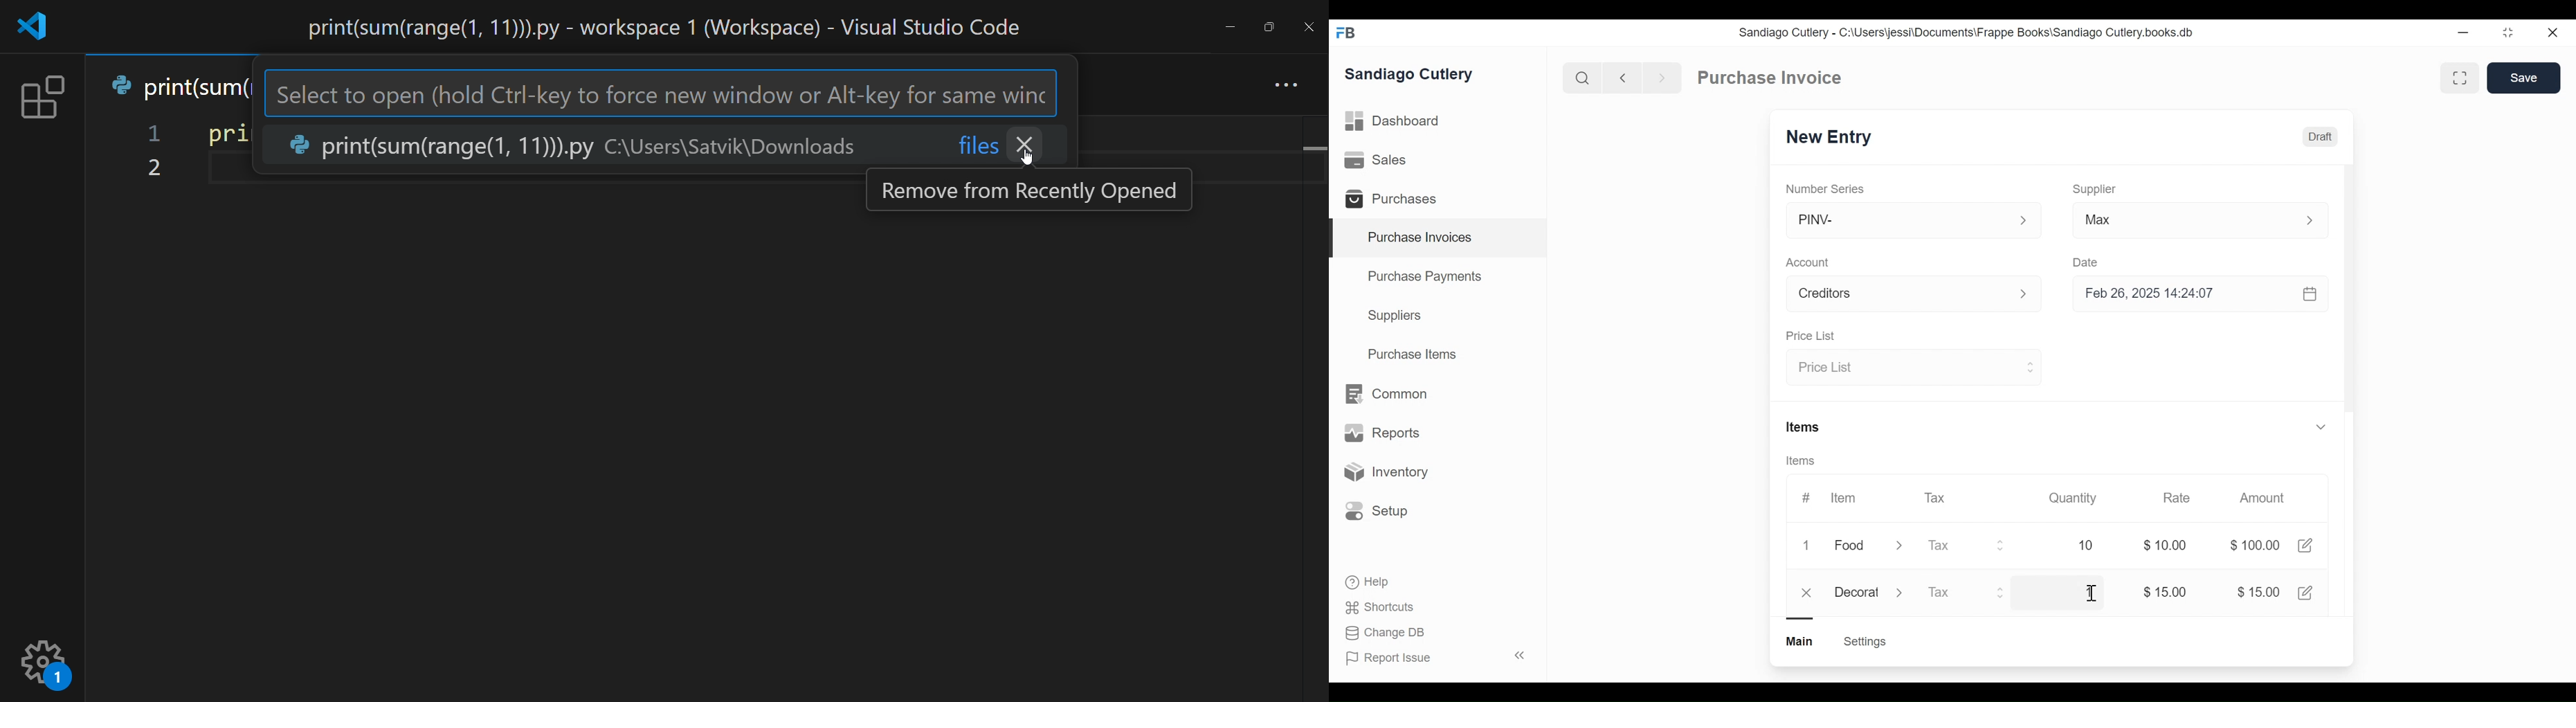 The height and width of the screenshot is (728, 2576). I want to click on Purchase Payments, so click(1427, 278).